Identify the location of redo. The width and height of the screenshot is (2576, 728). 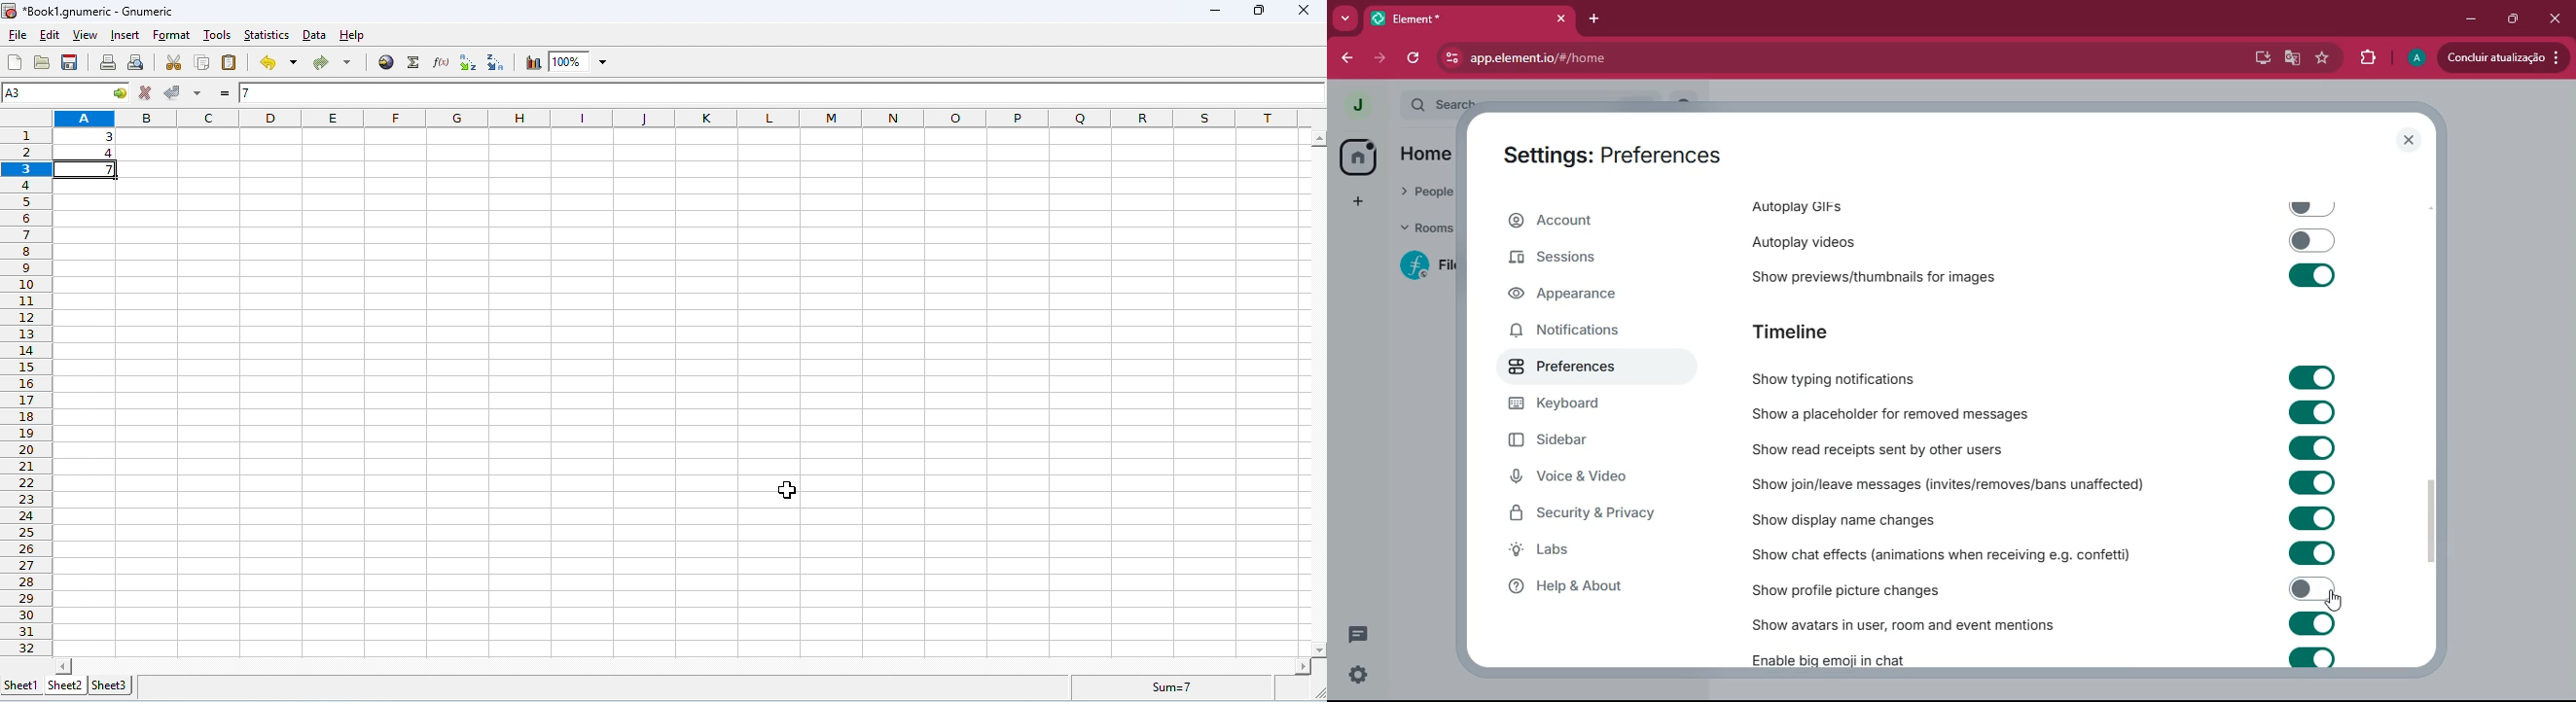
(329, 63).